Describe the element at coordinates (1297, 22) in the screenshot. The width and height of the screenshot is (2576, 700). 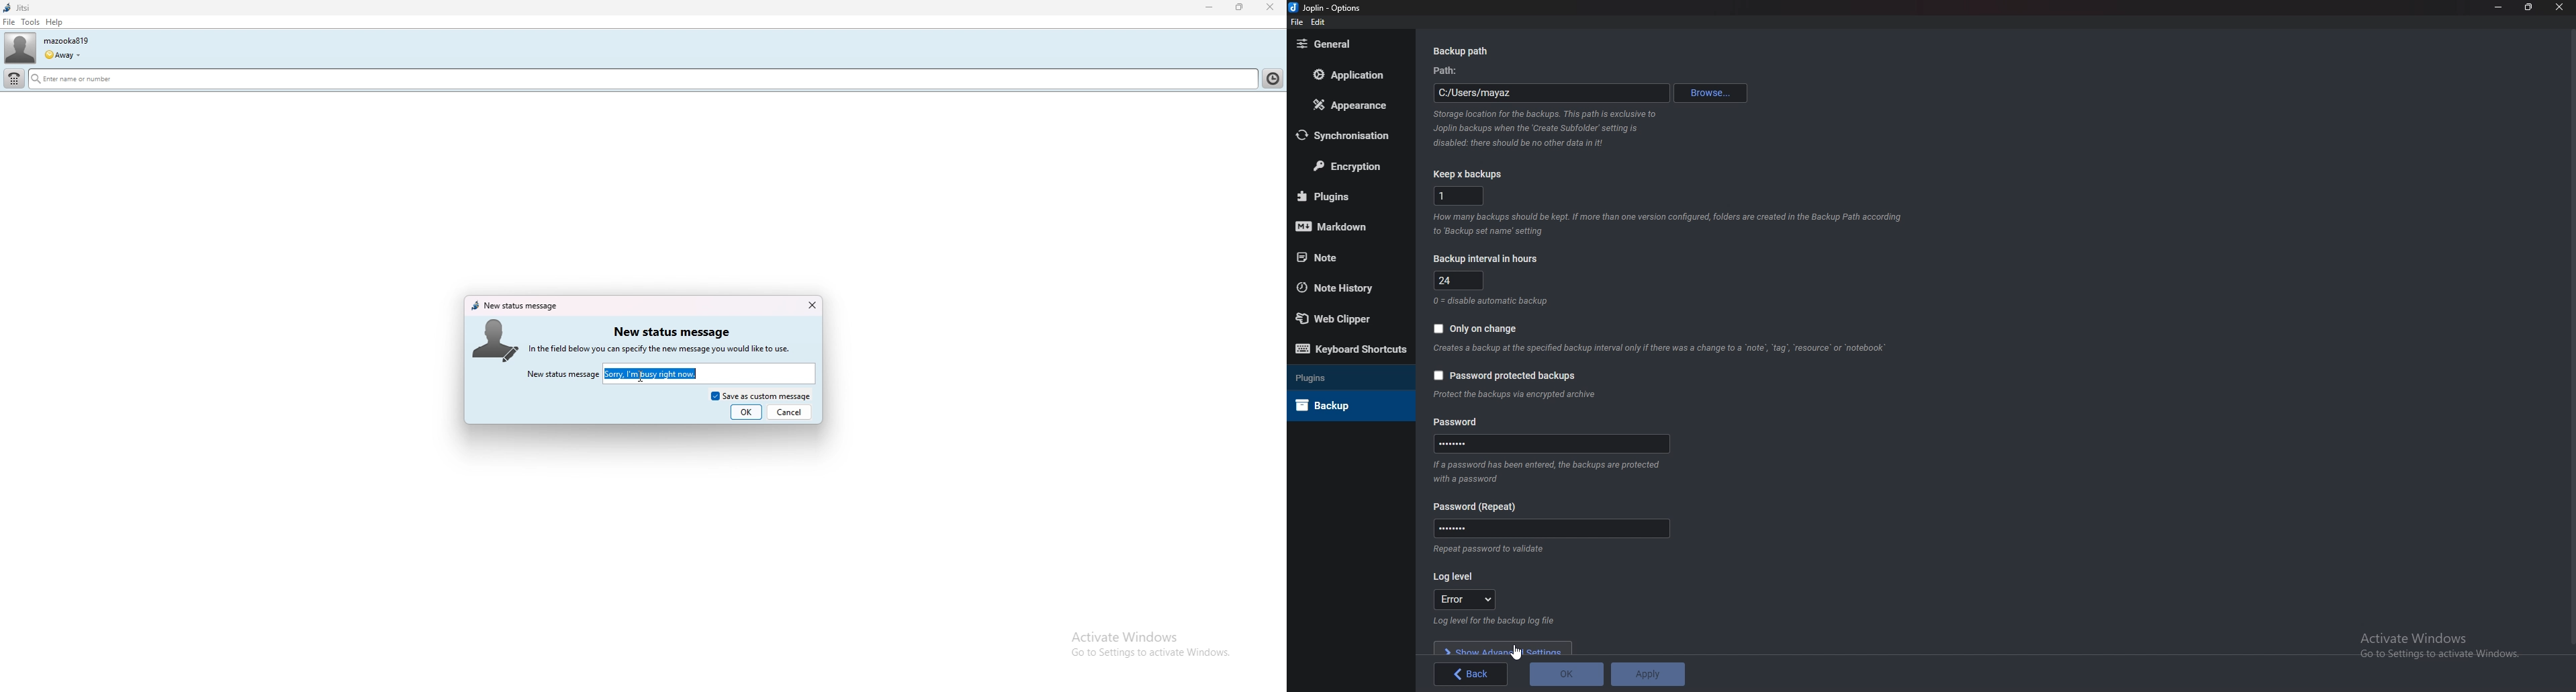
I see `file` at that location.